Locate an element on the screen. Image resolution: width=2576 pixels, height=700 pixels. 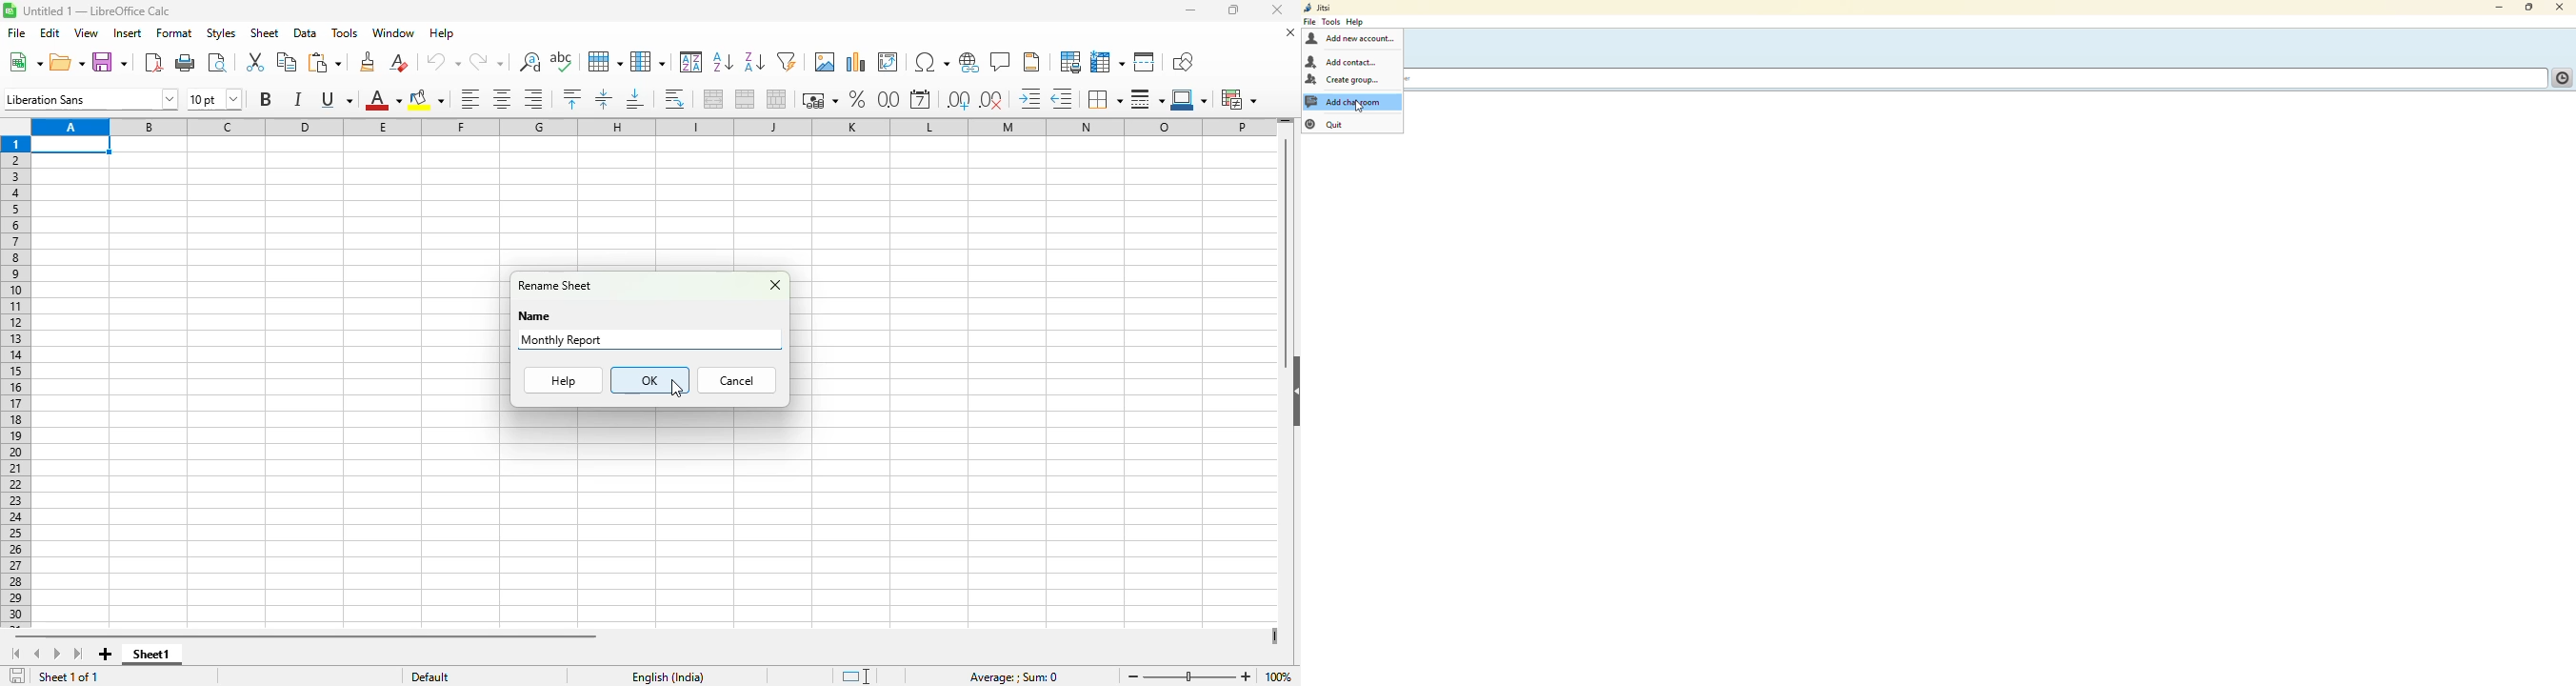
scroll to last sheet is located at coordinates (78, 655).